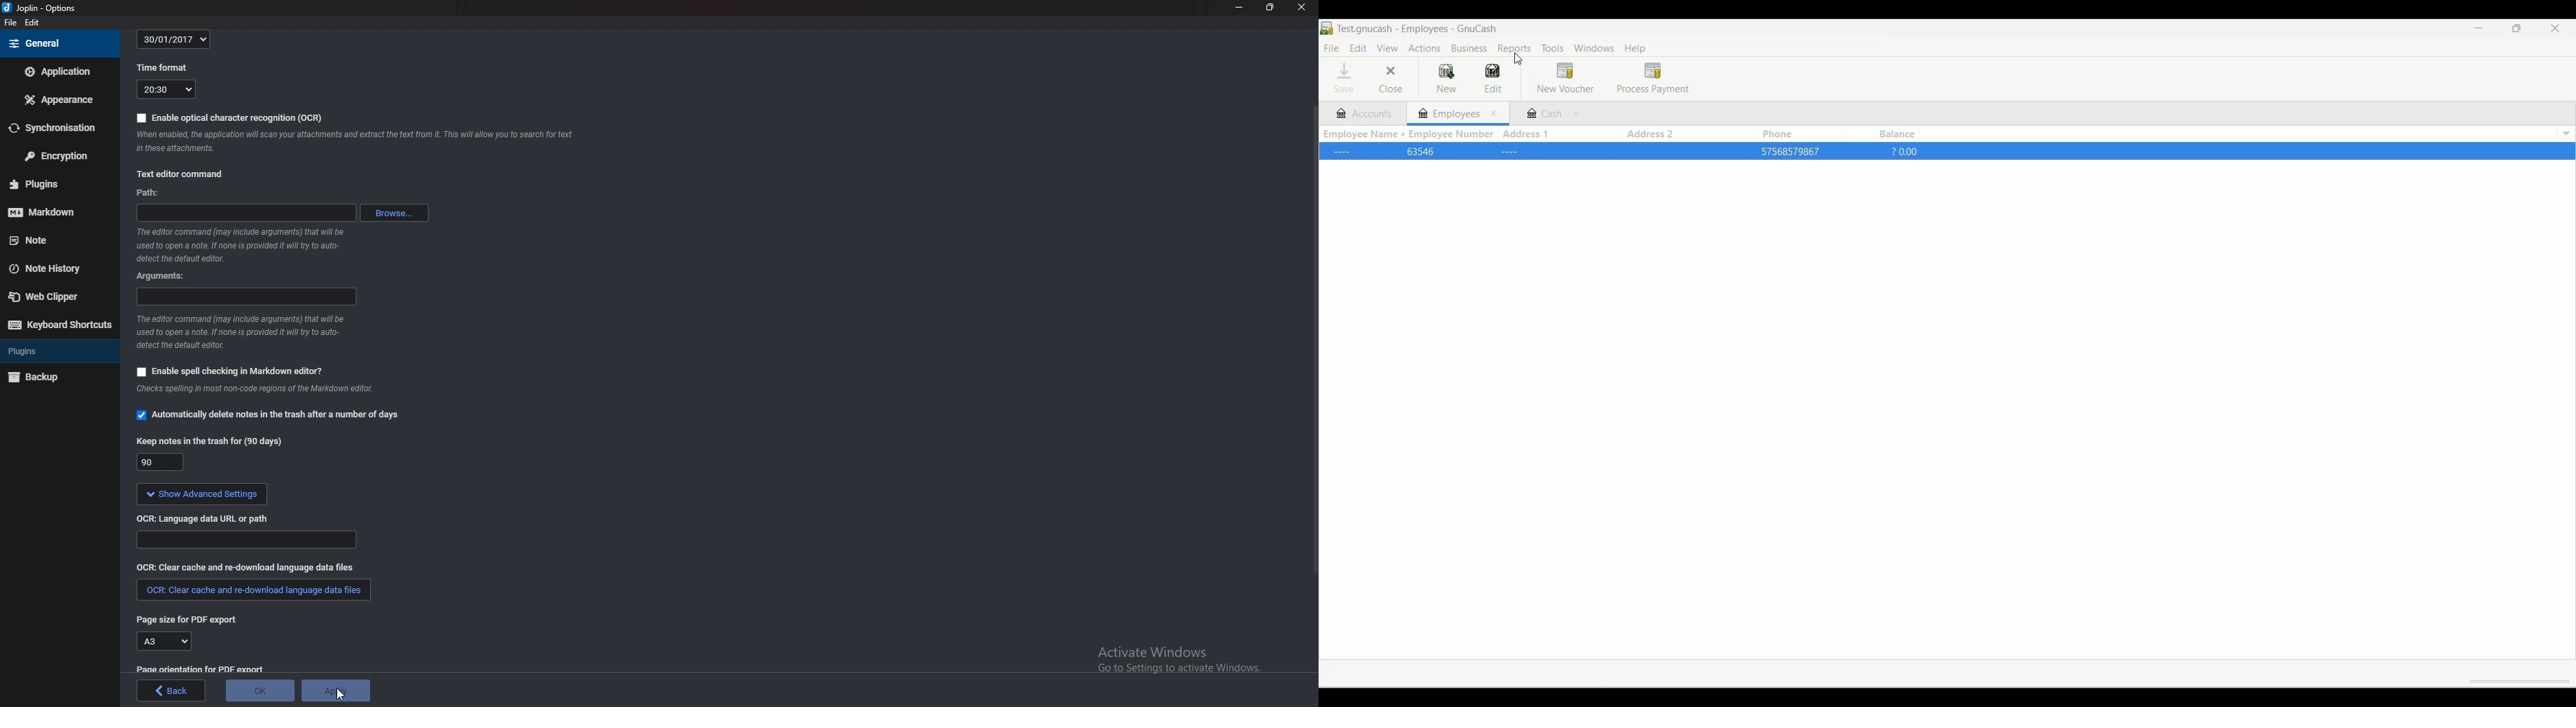 Image resolution: width=2576 pixels, height=728 pixels. I want to click on Close Employees tab, so click(1493, 113).